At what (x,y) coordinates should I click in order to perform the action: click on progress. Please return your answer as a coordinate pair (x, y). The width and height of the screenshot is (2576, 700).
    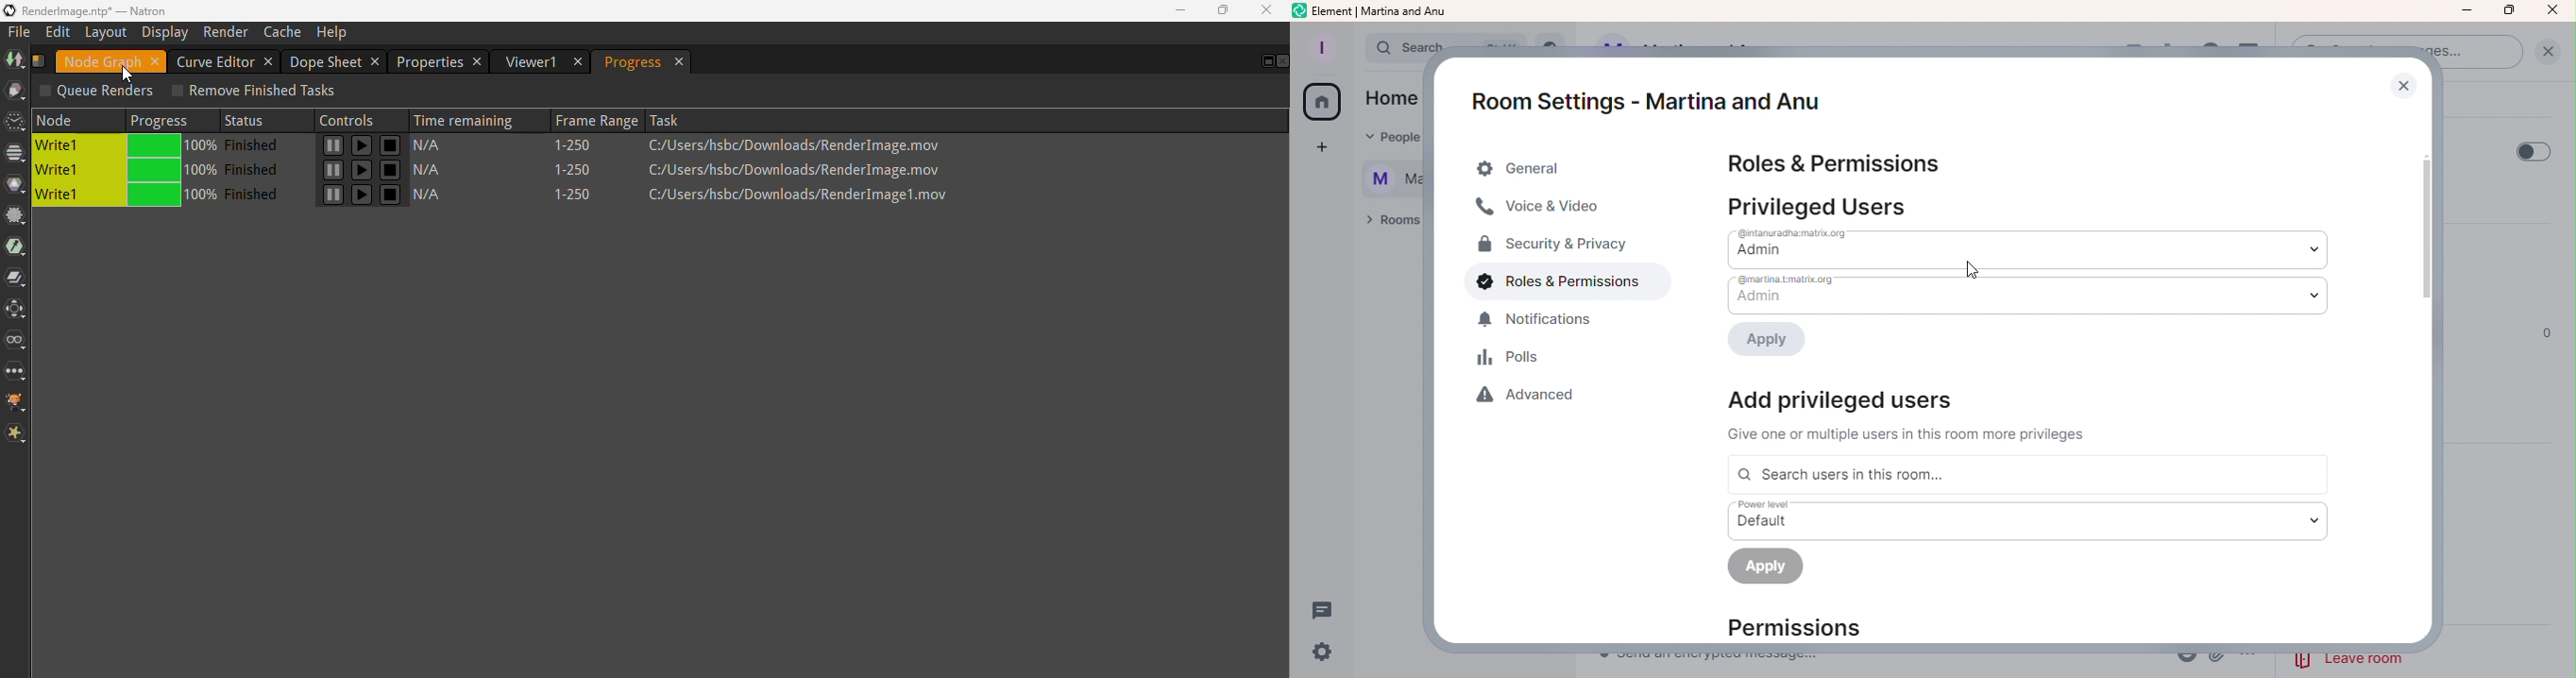
    Looking at the image, I should click on (173, 171).